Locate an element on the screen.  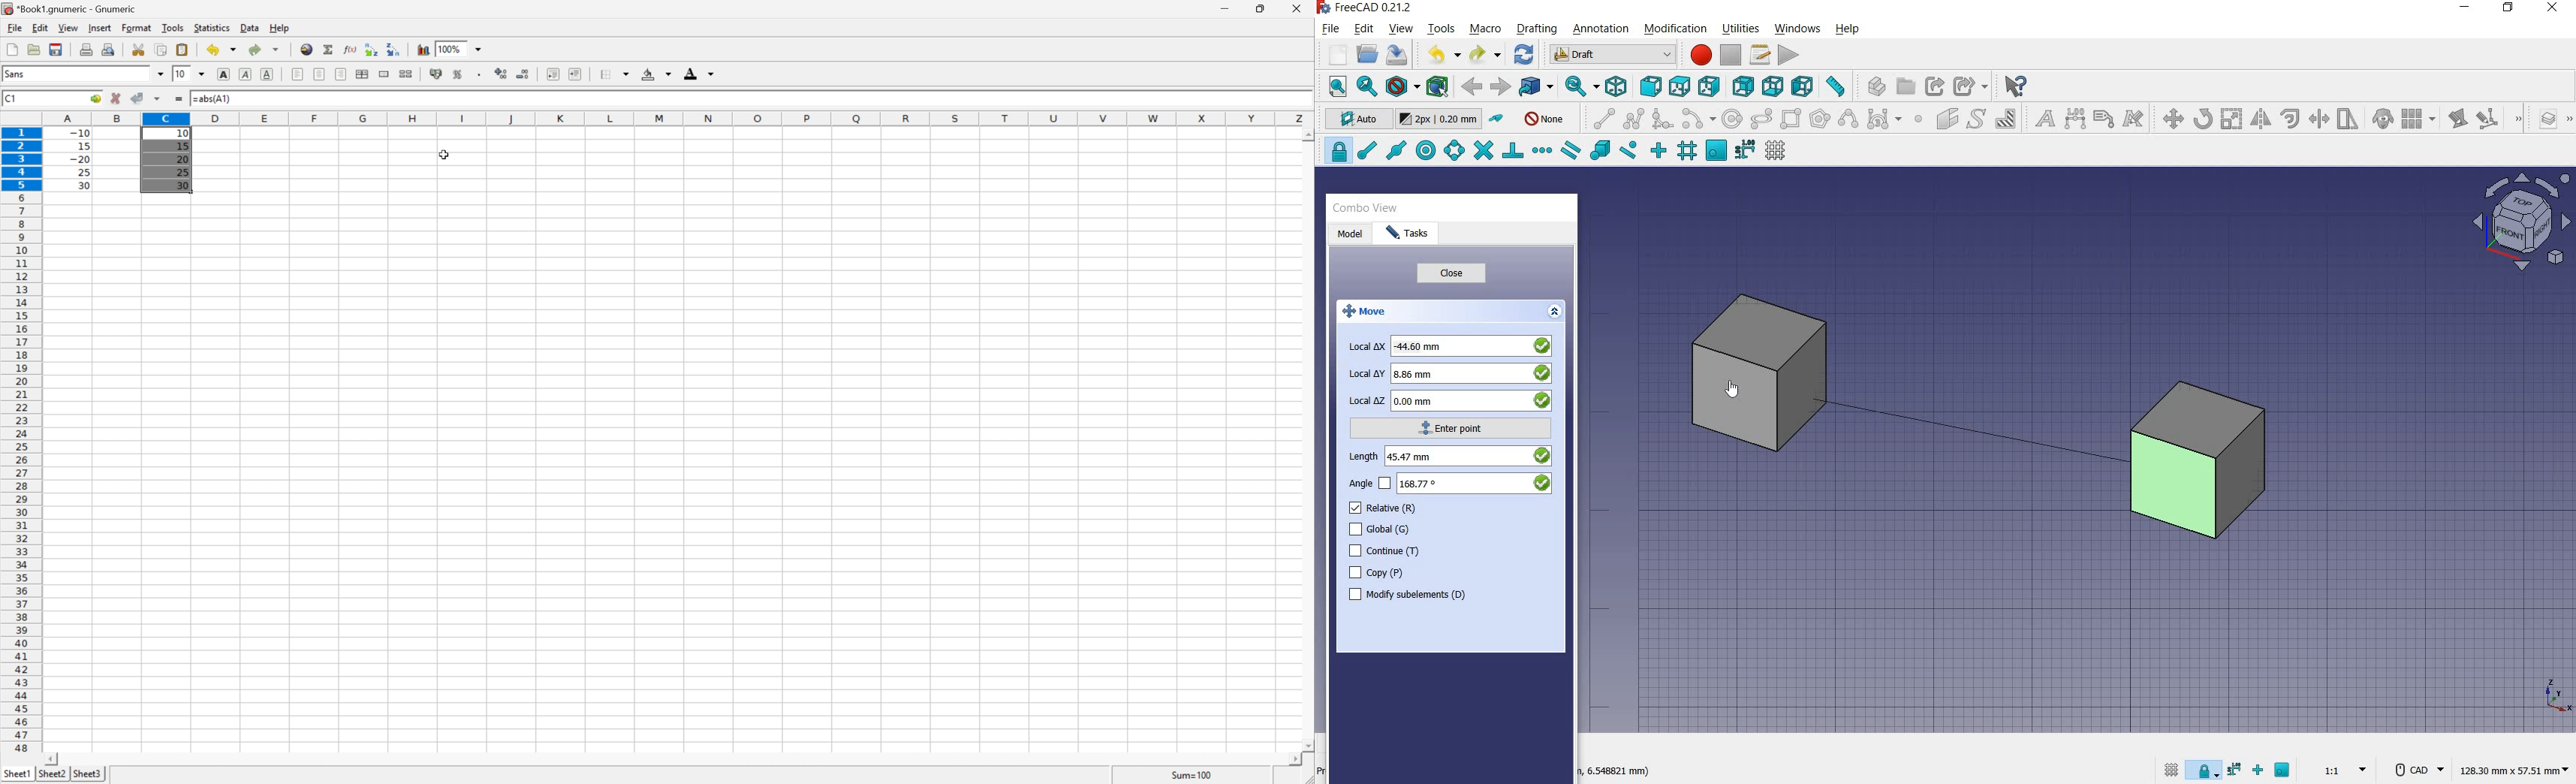
arc tools is located at coordinates (1698, 119).